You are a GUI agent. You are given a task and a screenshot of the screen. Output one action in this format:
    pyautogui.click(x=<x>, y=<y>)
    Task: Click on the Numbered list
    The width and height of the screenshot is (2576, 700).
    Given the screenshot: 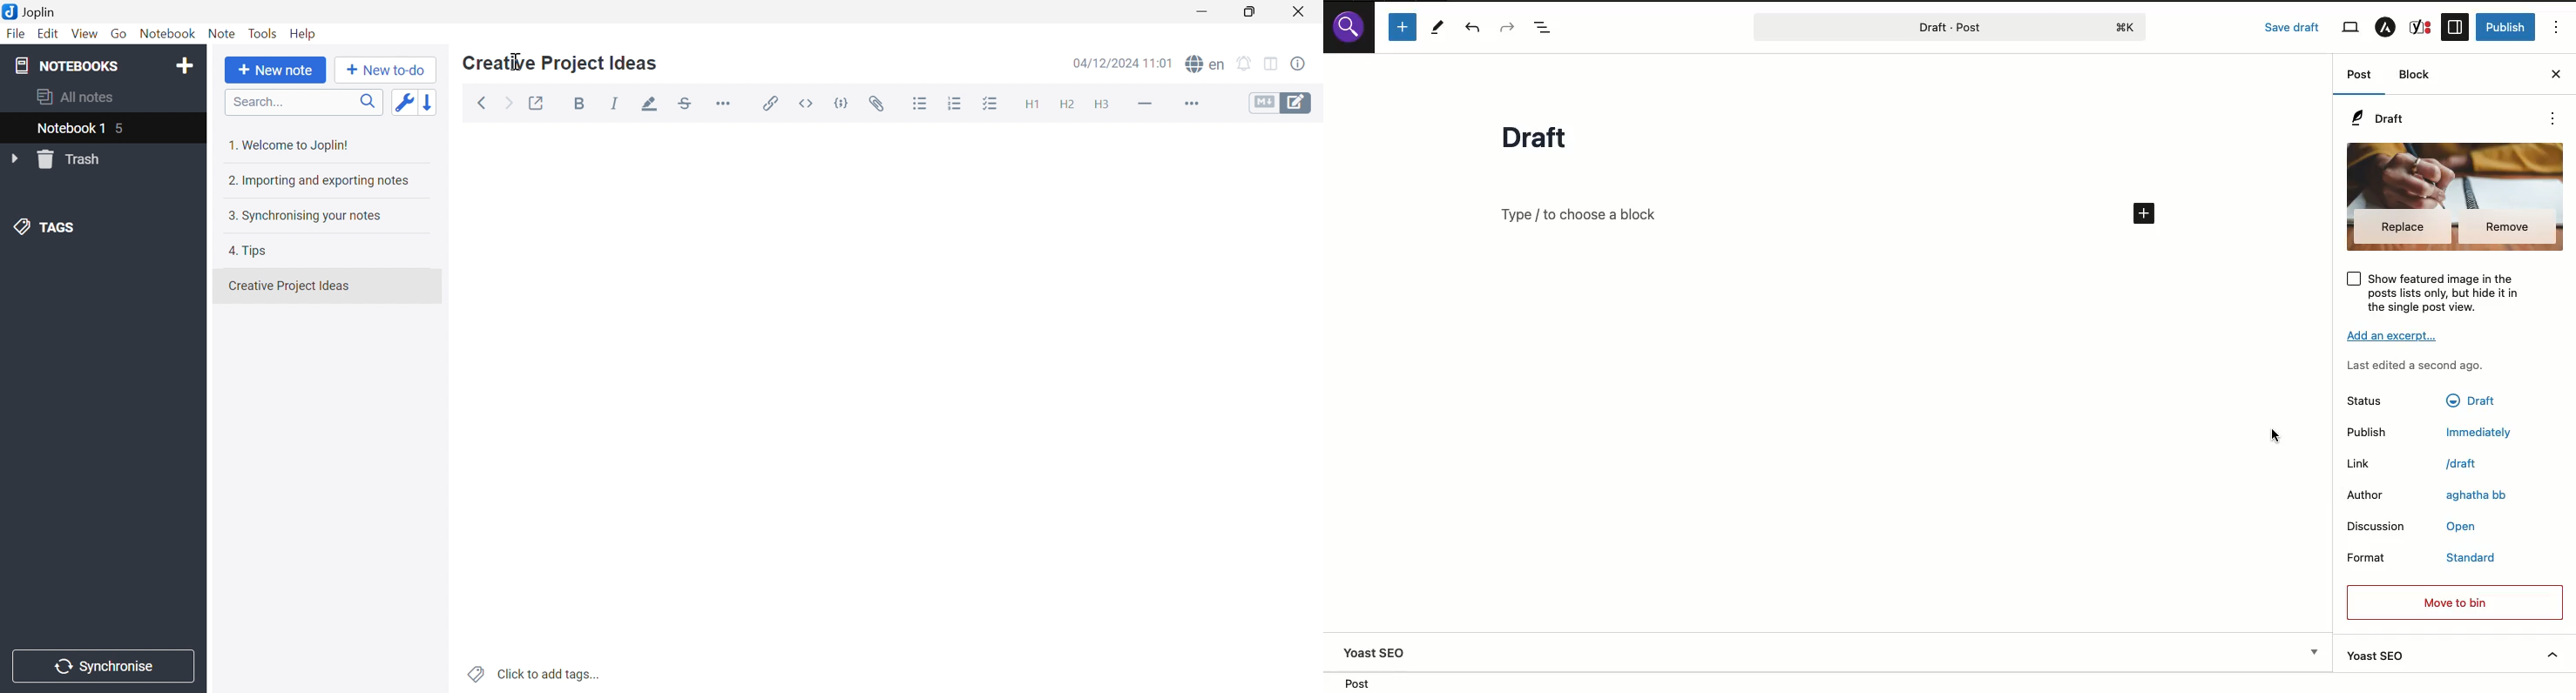 What is the action you would take?
    pyautogui.click(x=956, y=105)
    